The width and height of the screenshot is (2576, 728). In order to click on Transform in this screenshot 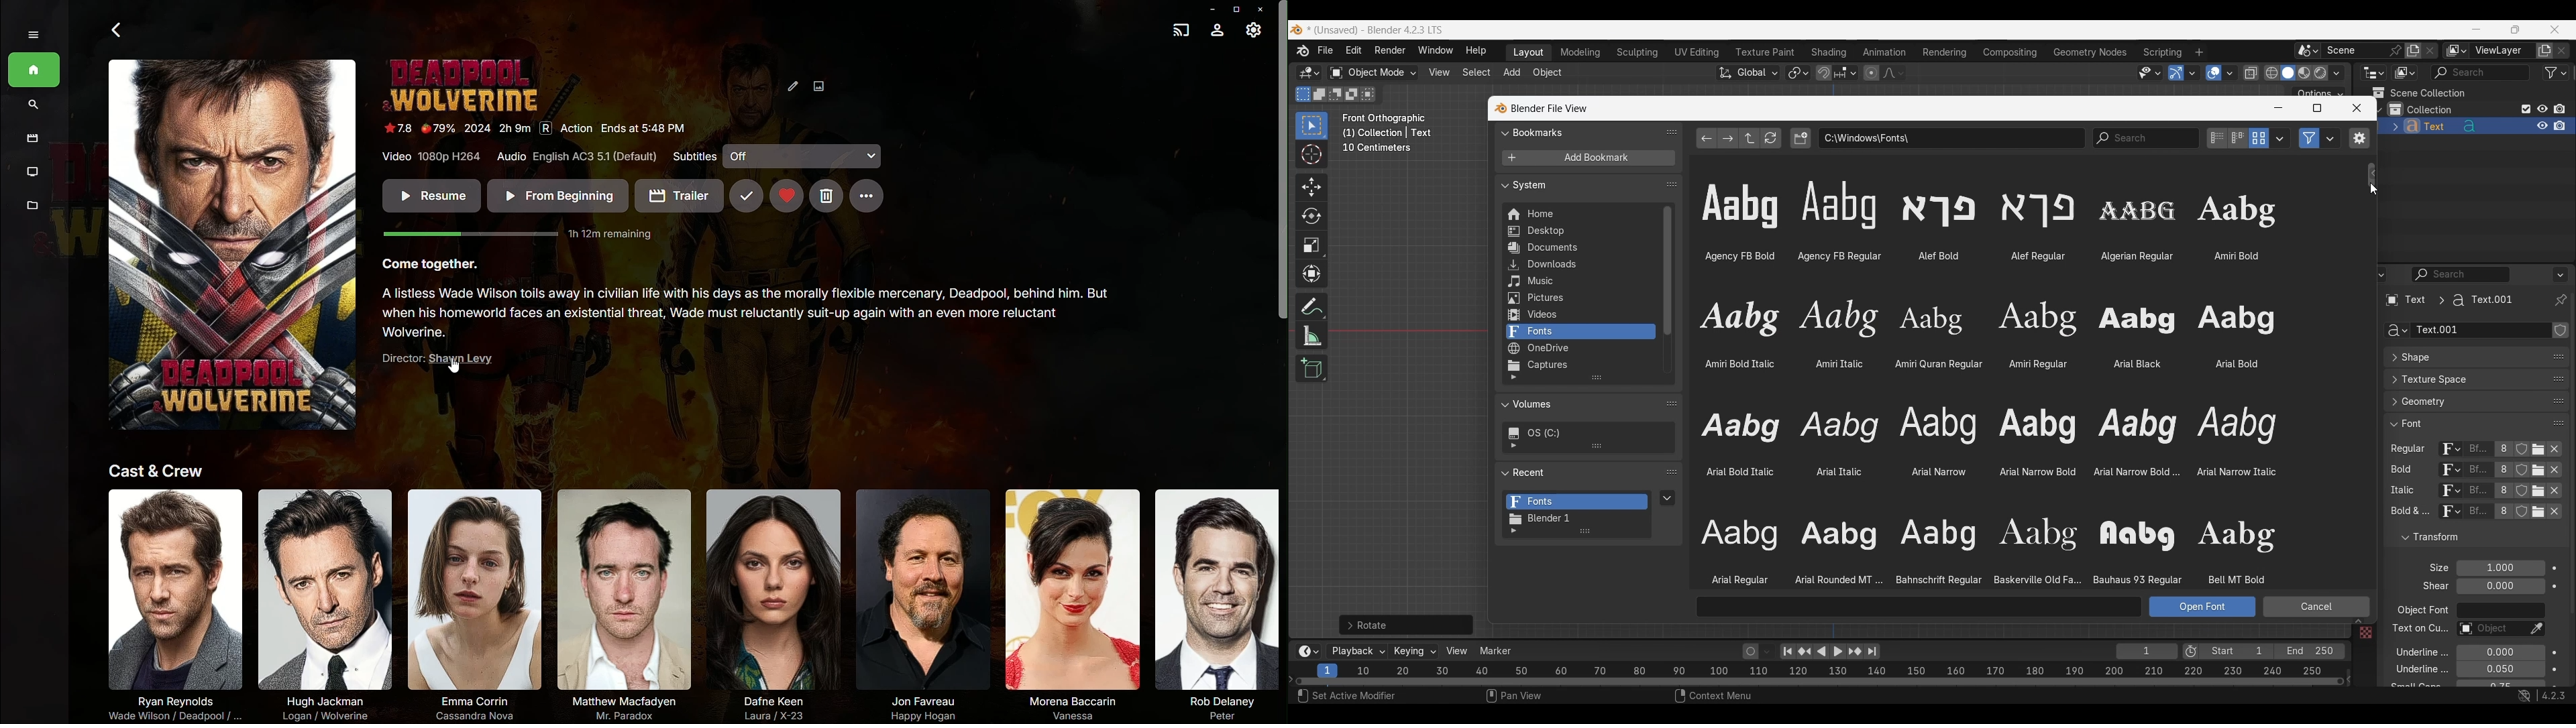, I will do `click(1311, 275)`.